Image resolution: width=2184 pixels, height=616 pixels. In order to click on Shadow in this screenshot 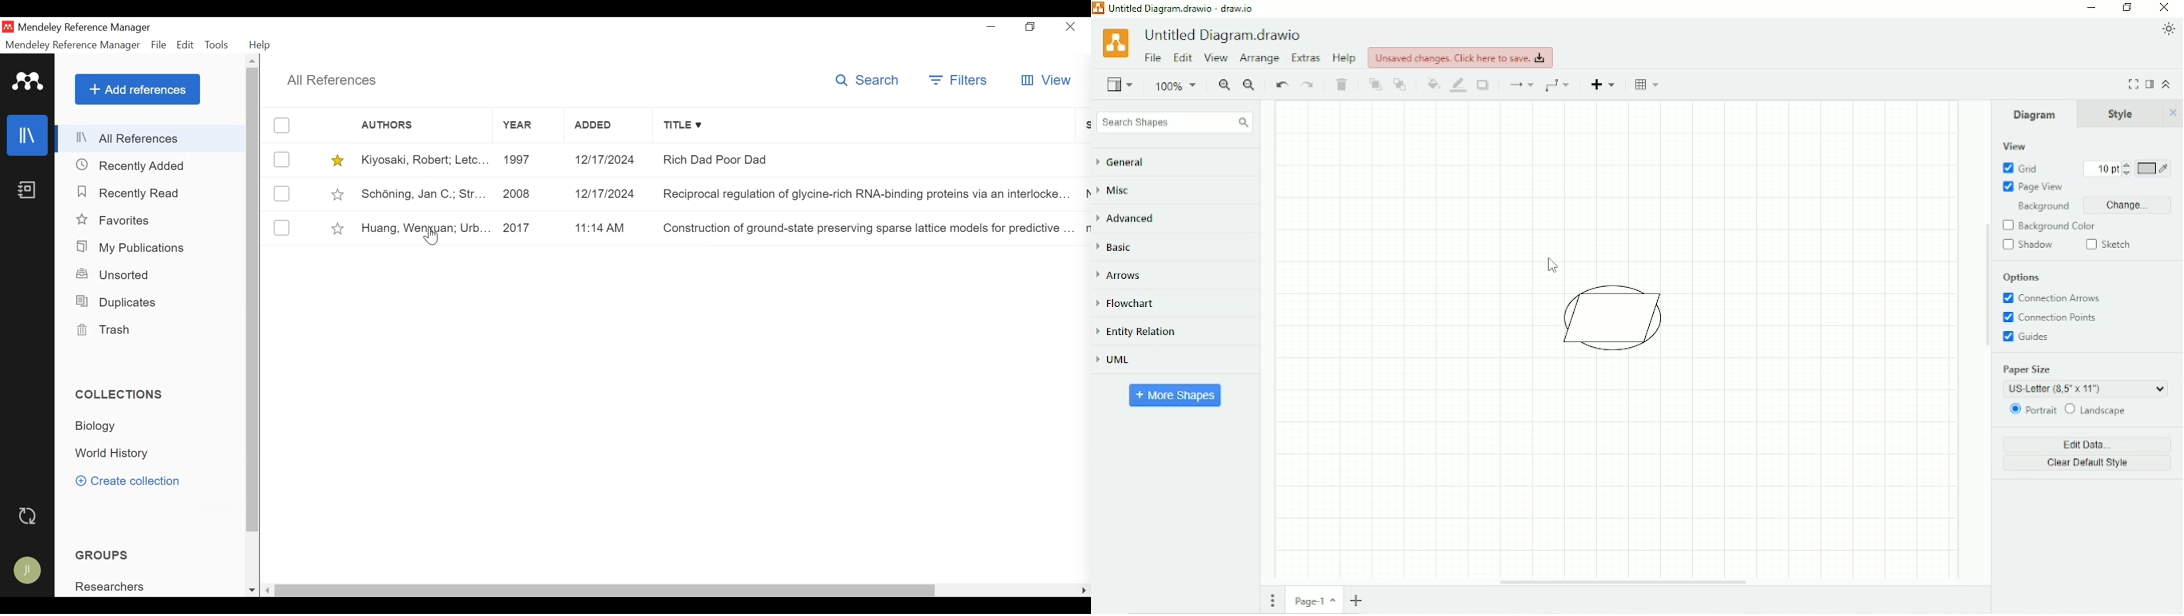, I will do `click(1485, 85)`.